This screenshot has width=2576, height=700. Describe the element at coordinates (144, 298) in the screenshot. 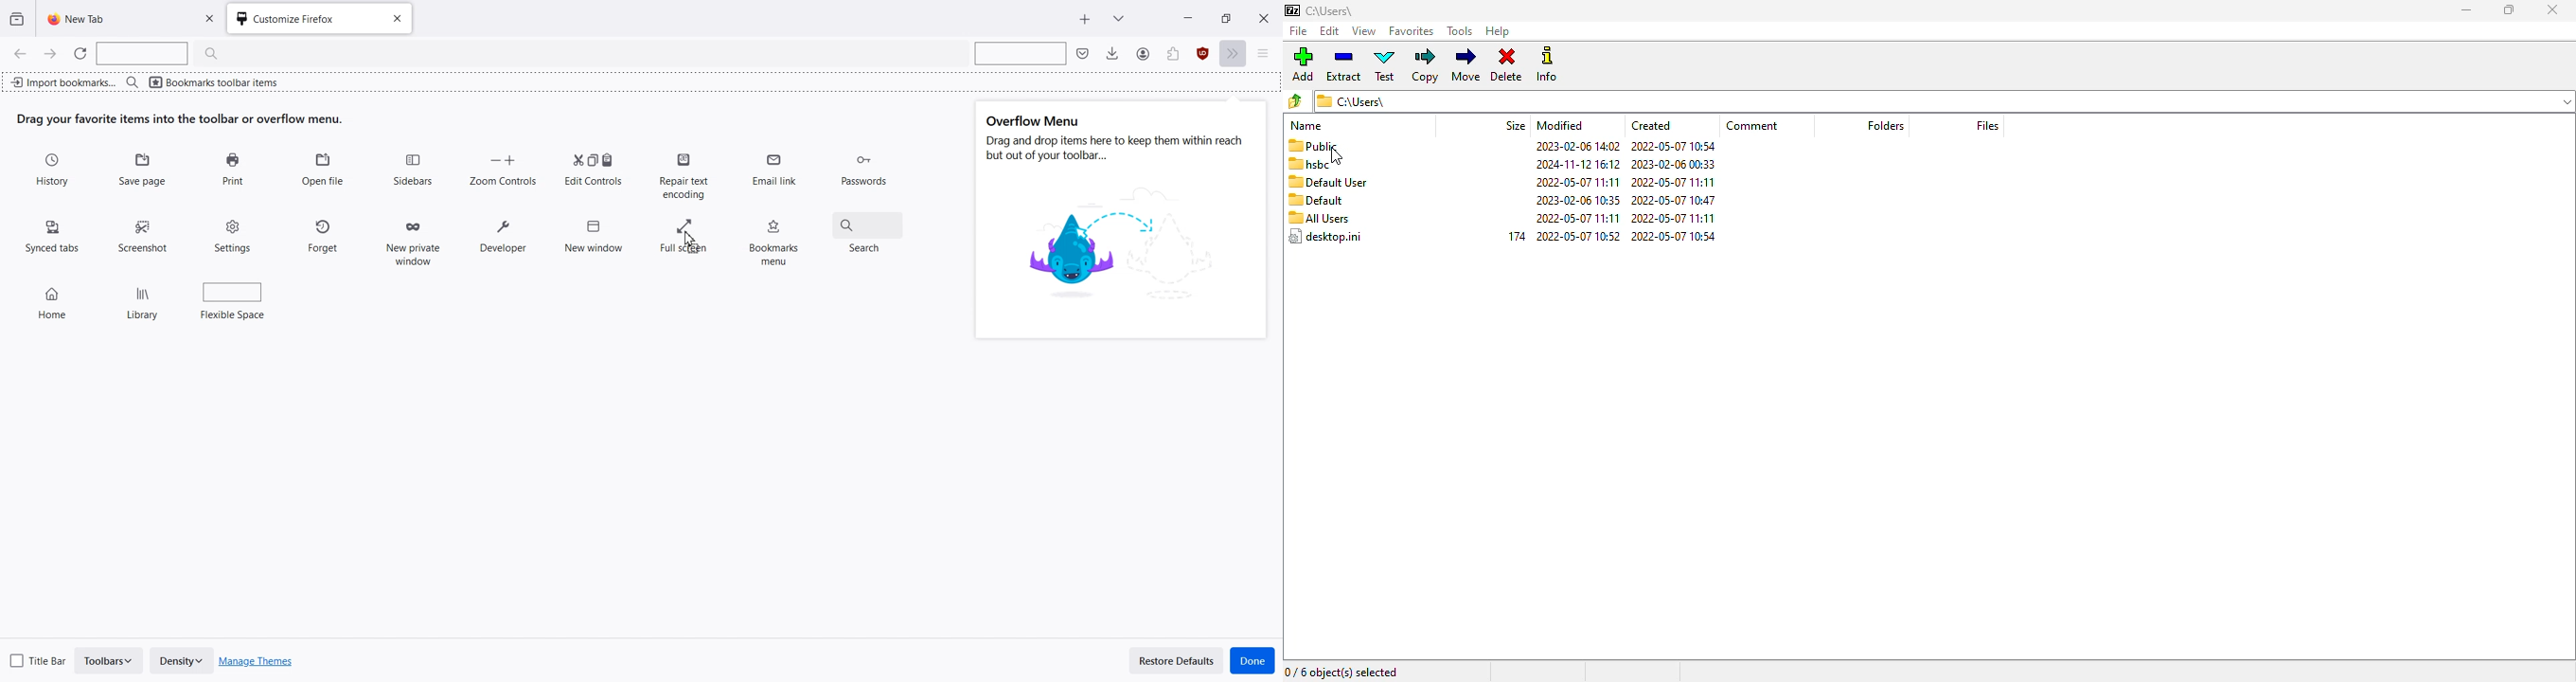

I see `Library` at that location.